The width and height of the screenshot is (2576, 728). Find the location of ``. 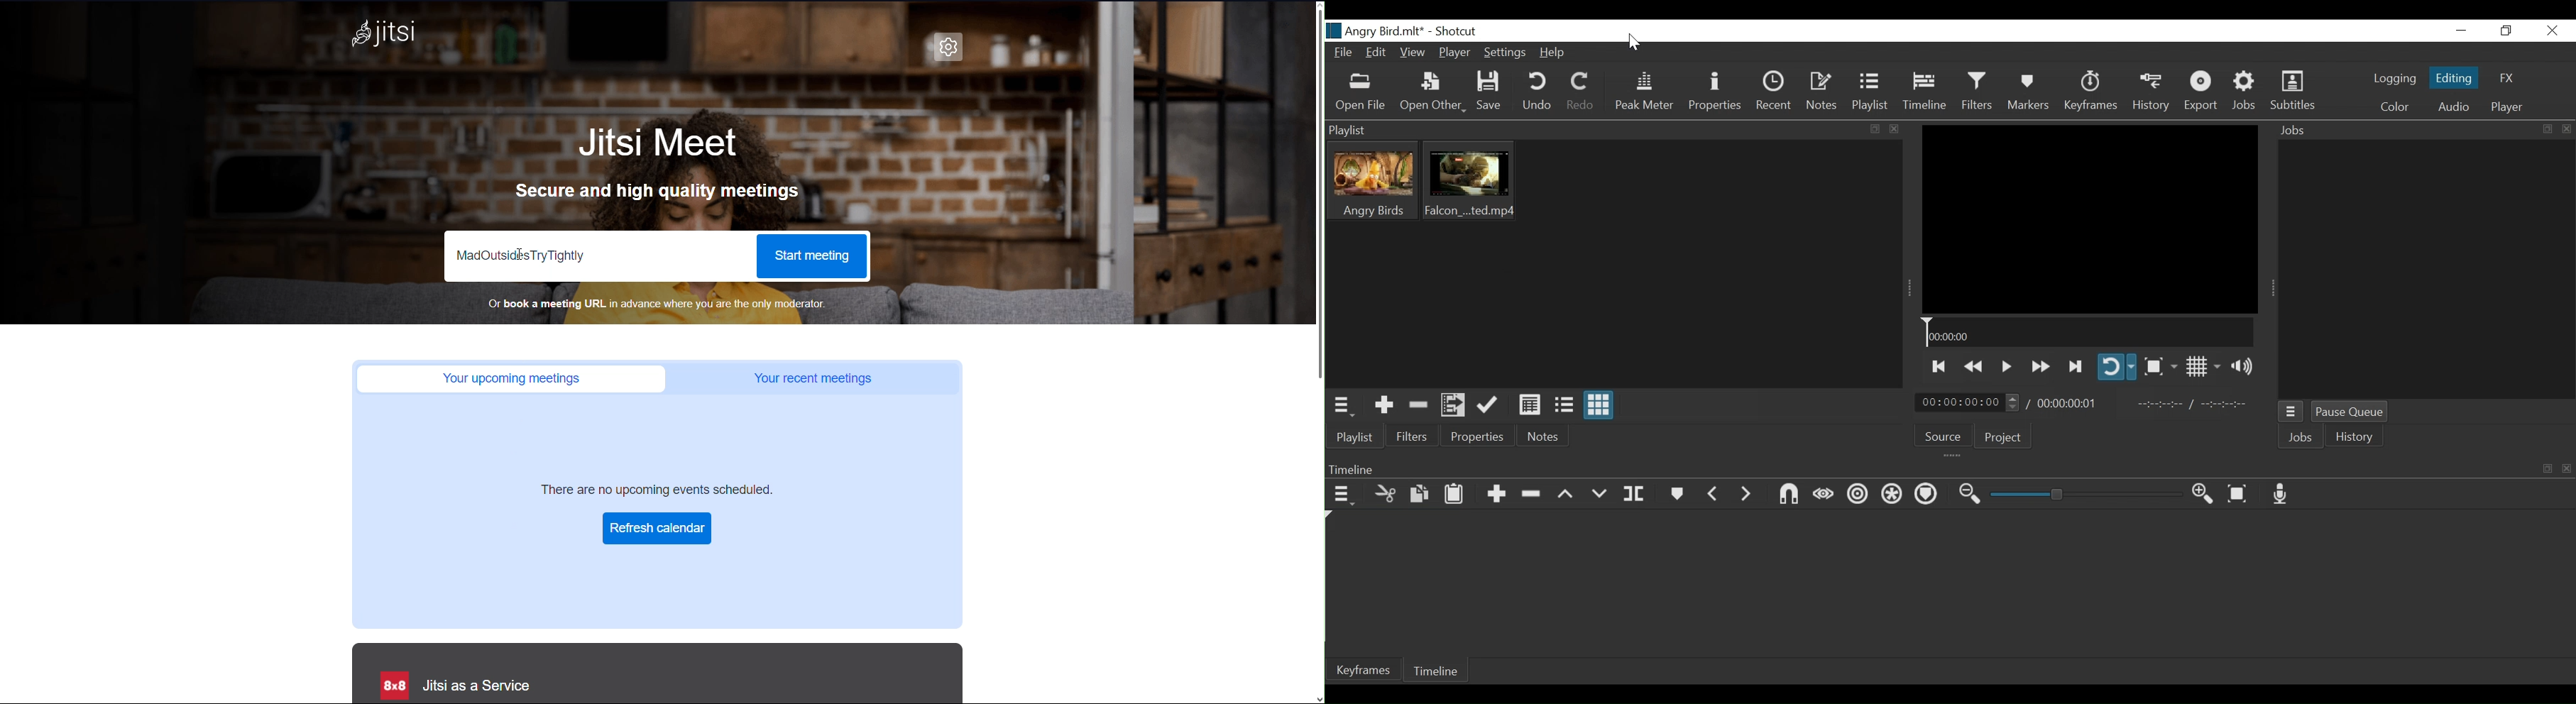

 is located at coordinates (2505, 108).